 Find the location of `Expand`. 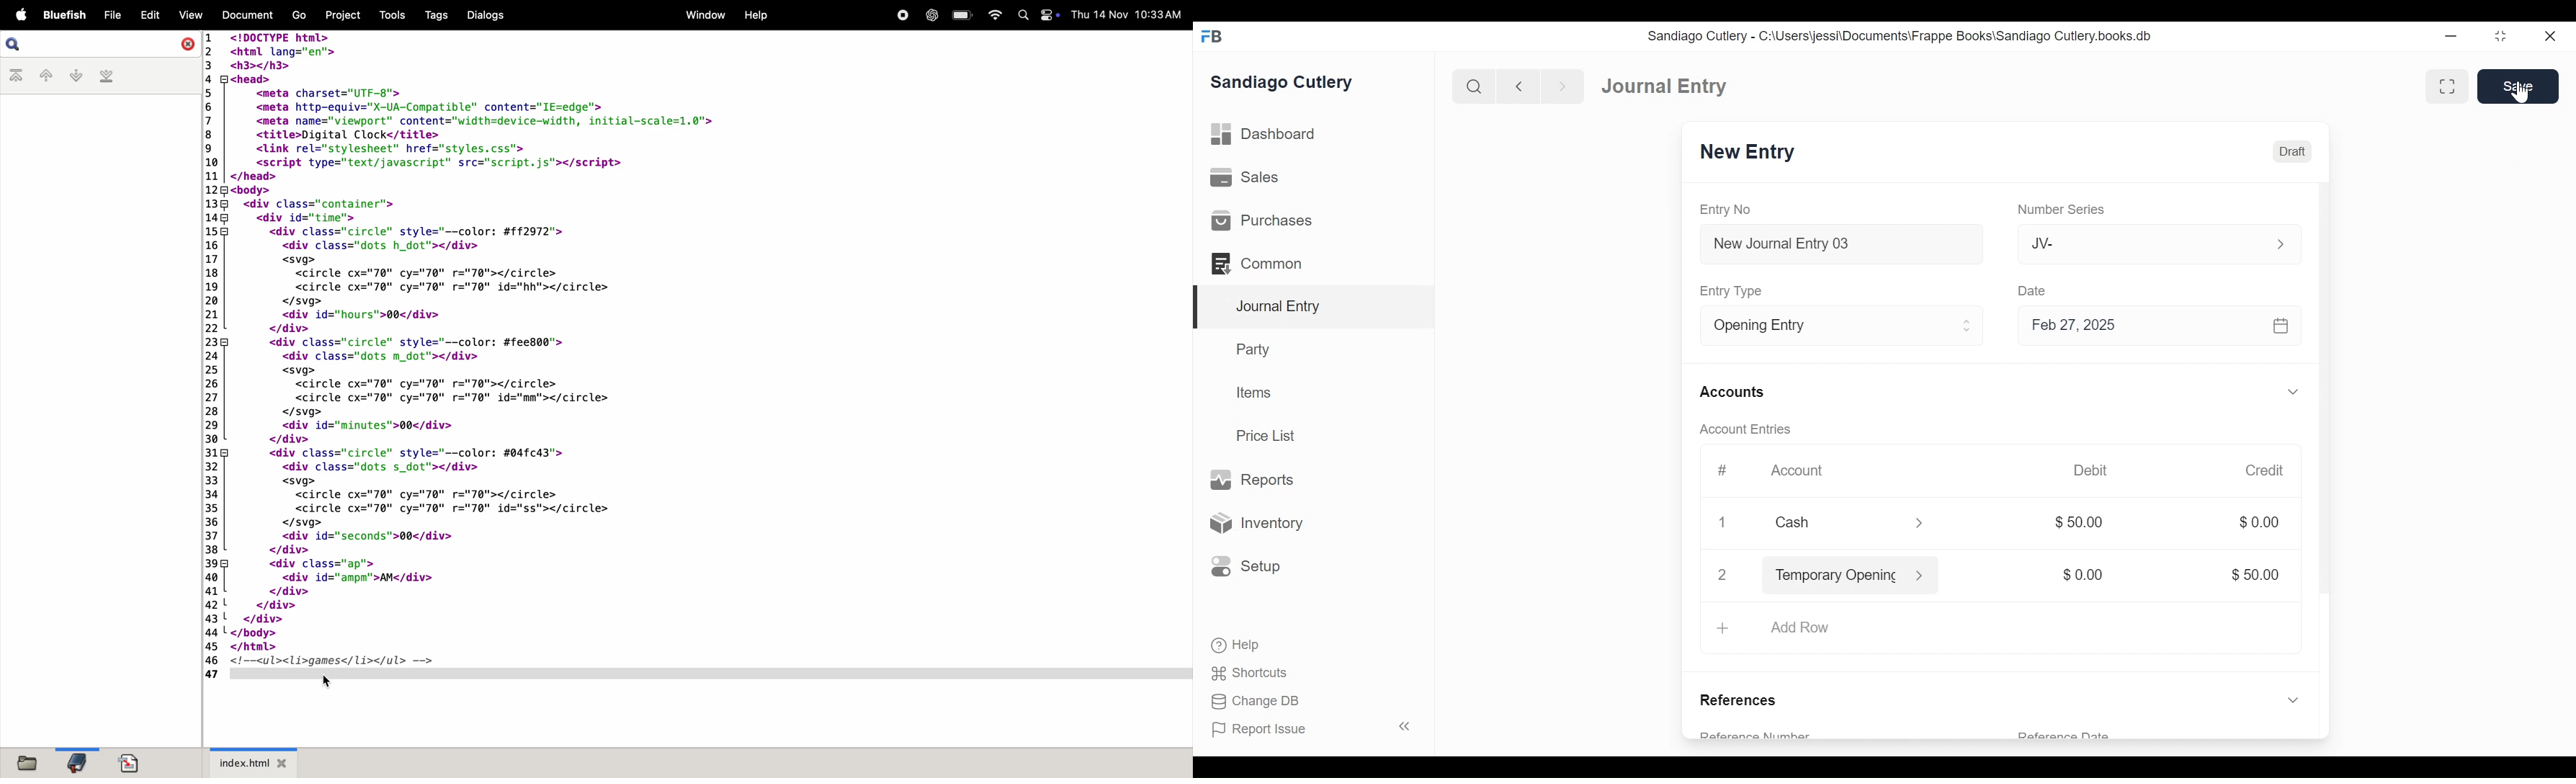

Expand is located at coordinates (2295, 391).